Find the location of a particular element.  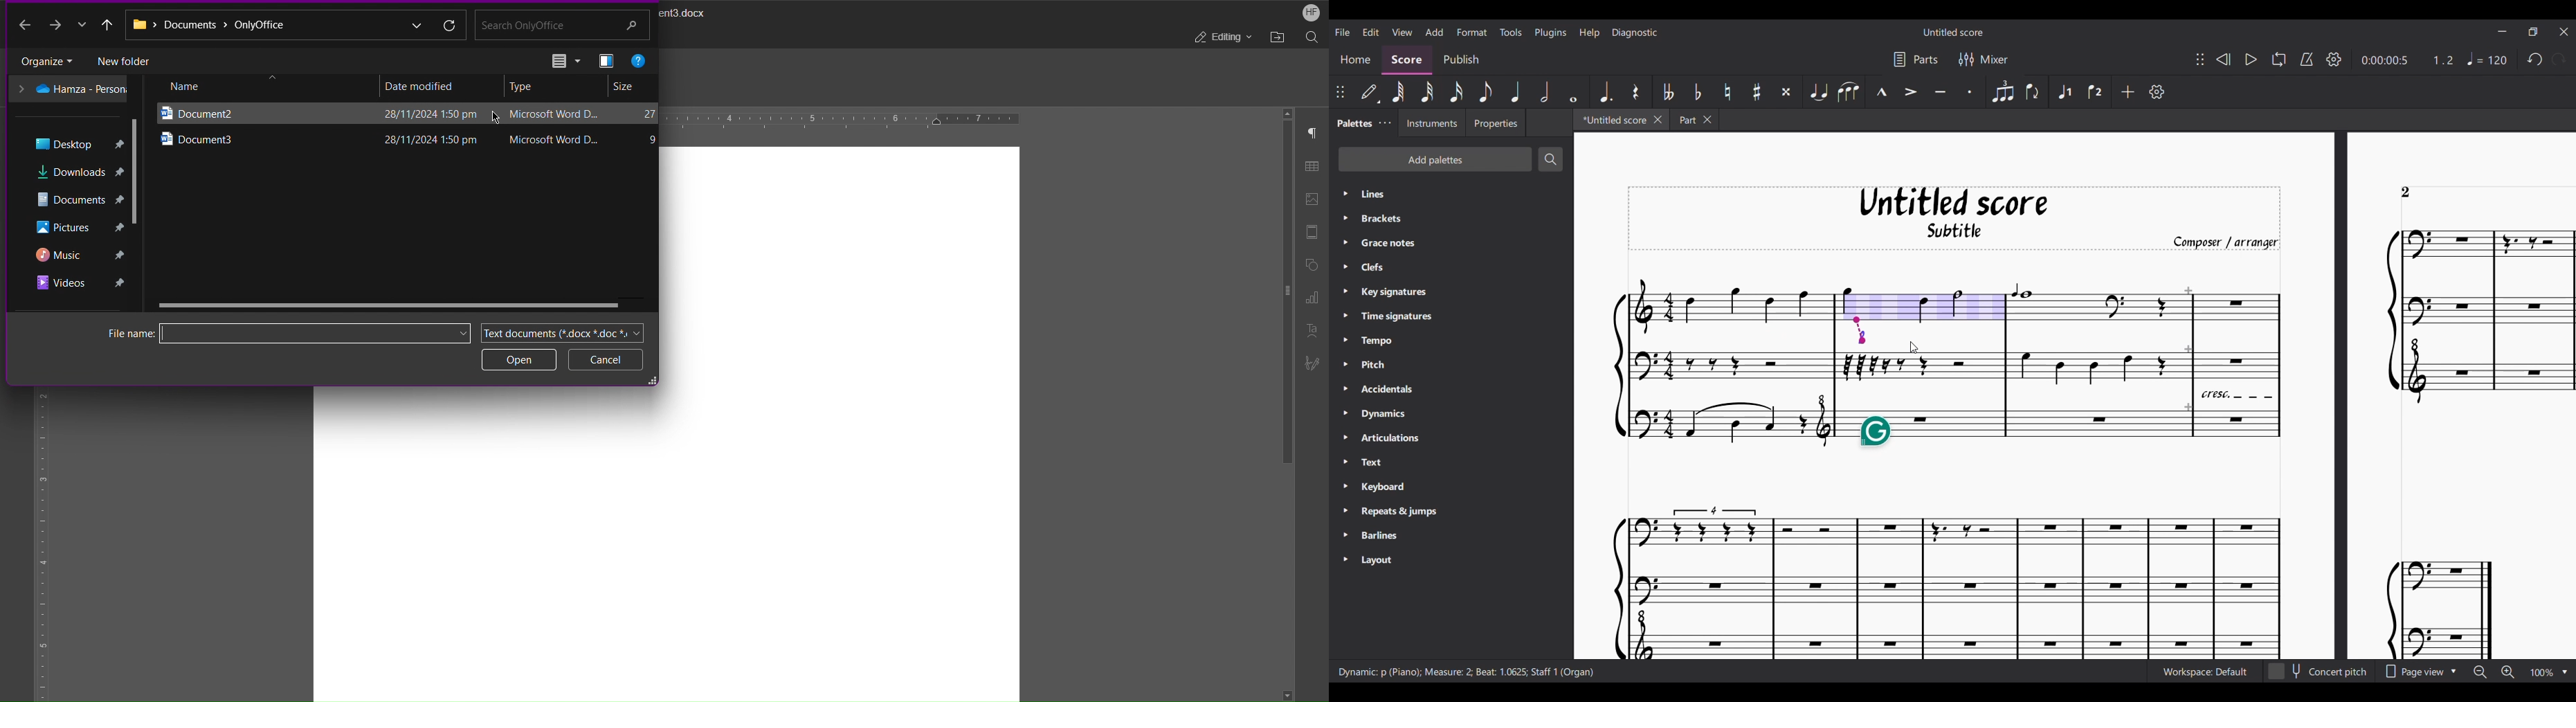

Publish section is located at coordinates (1460, 60).